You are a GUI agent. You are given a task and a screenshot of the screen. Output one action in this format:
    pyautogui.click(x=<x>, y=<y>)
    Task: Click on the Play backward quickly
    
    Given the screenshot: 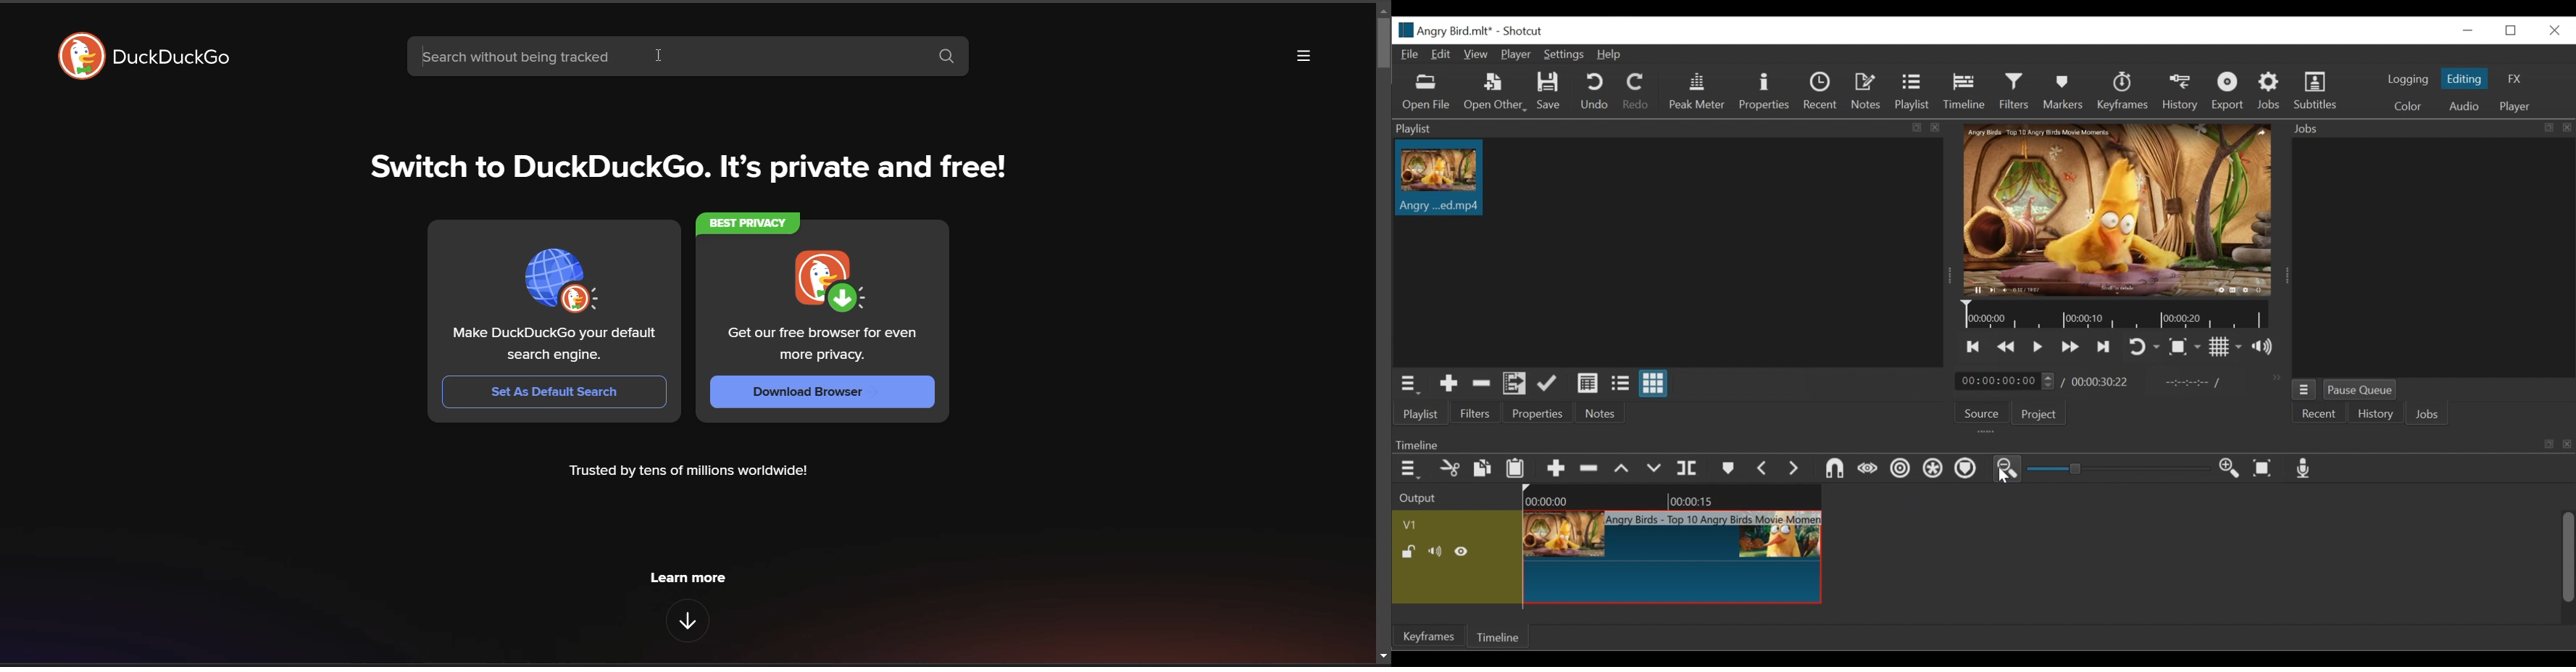 What is the action you would take?
    pyautogui.click(x=2007, y=348)
    